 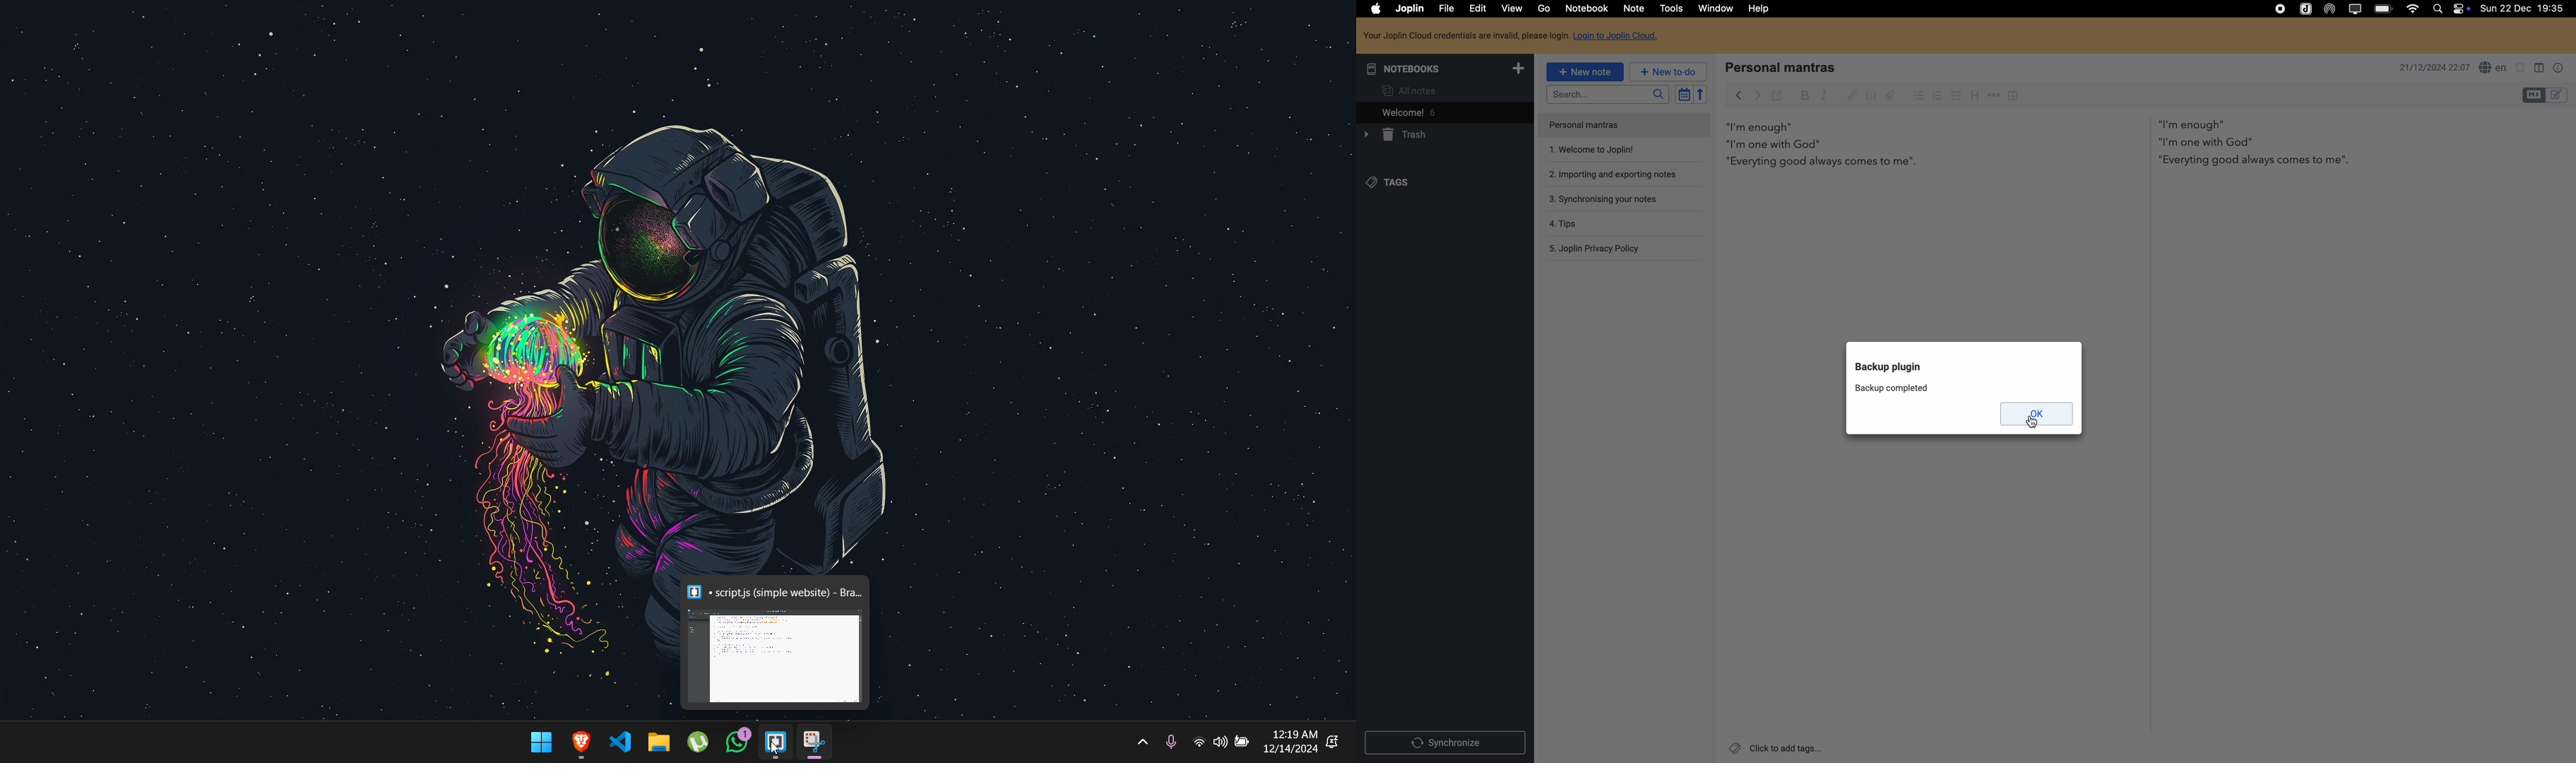 What do you see at coordinates (1632, 9) in the screenshot?
I see `note` at bounding box center [1632, 9].